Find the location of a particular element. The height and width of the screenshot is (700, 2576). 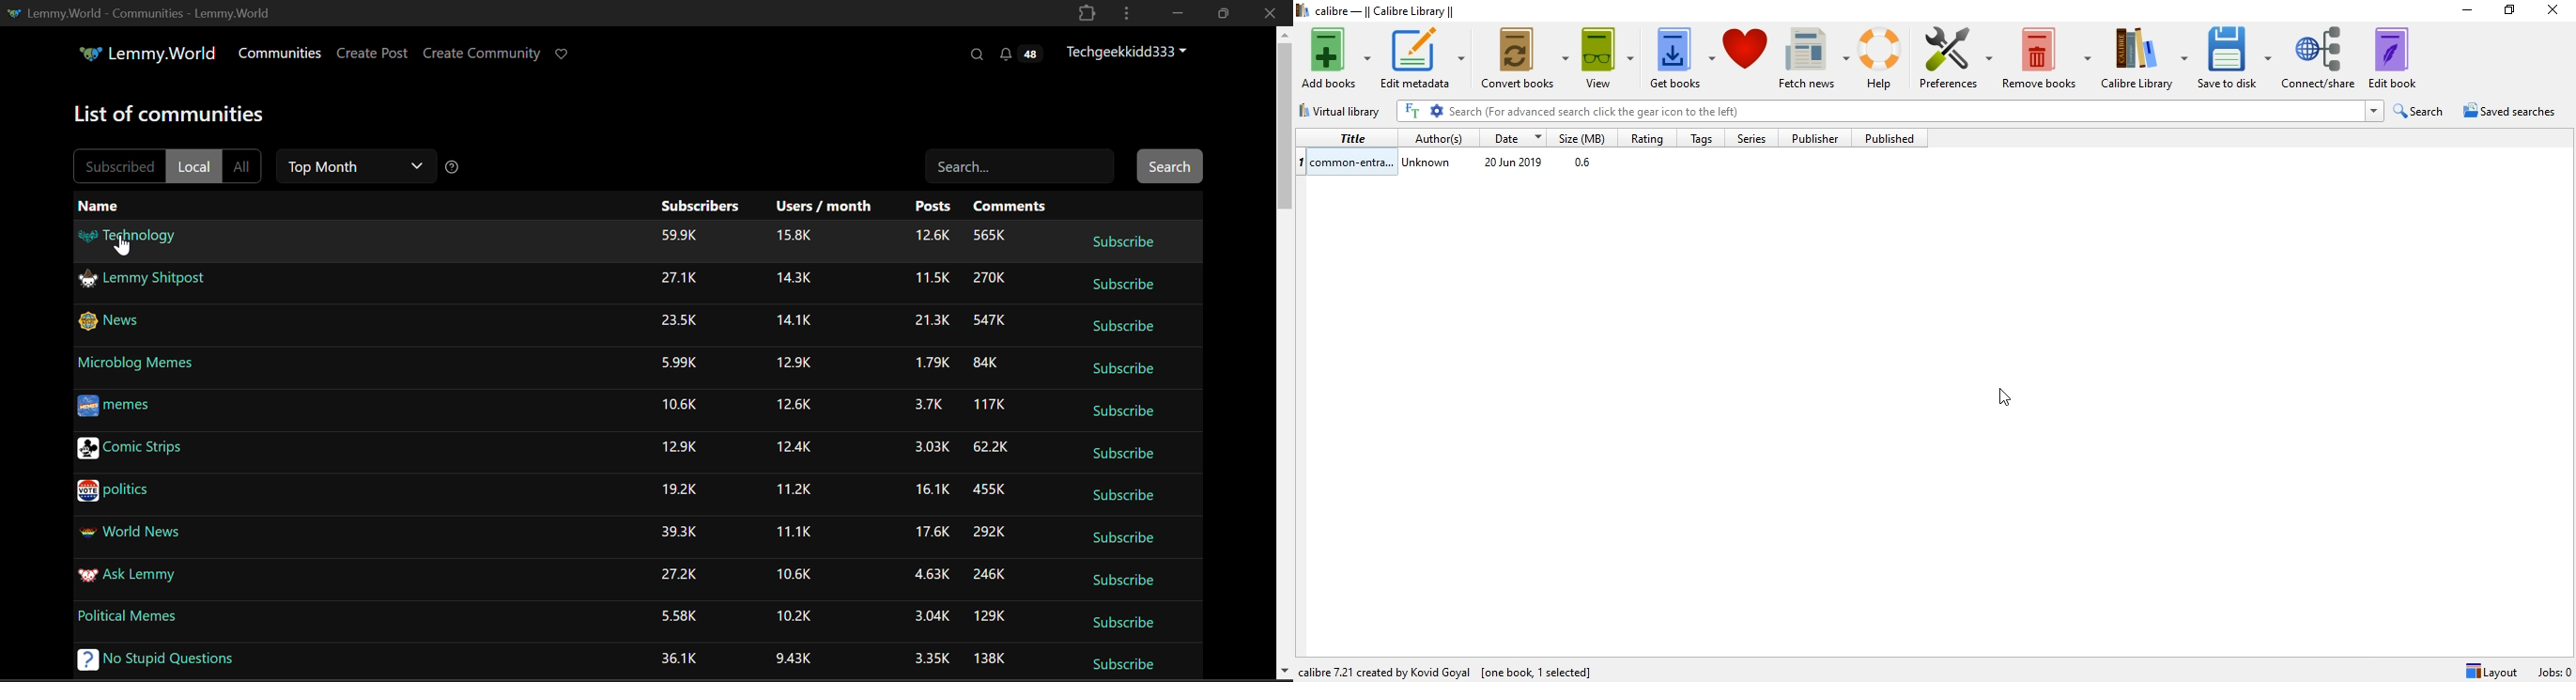

Subscribe is located at coordinates (1120, 537).